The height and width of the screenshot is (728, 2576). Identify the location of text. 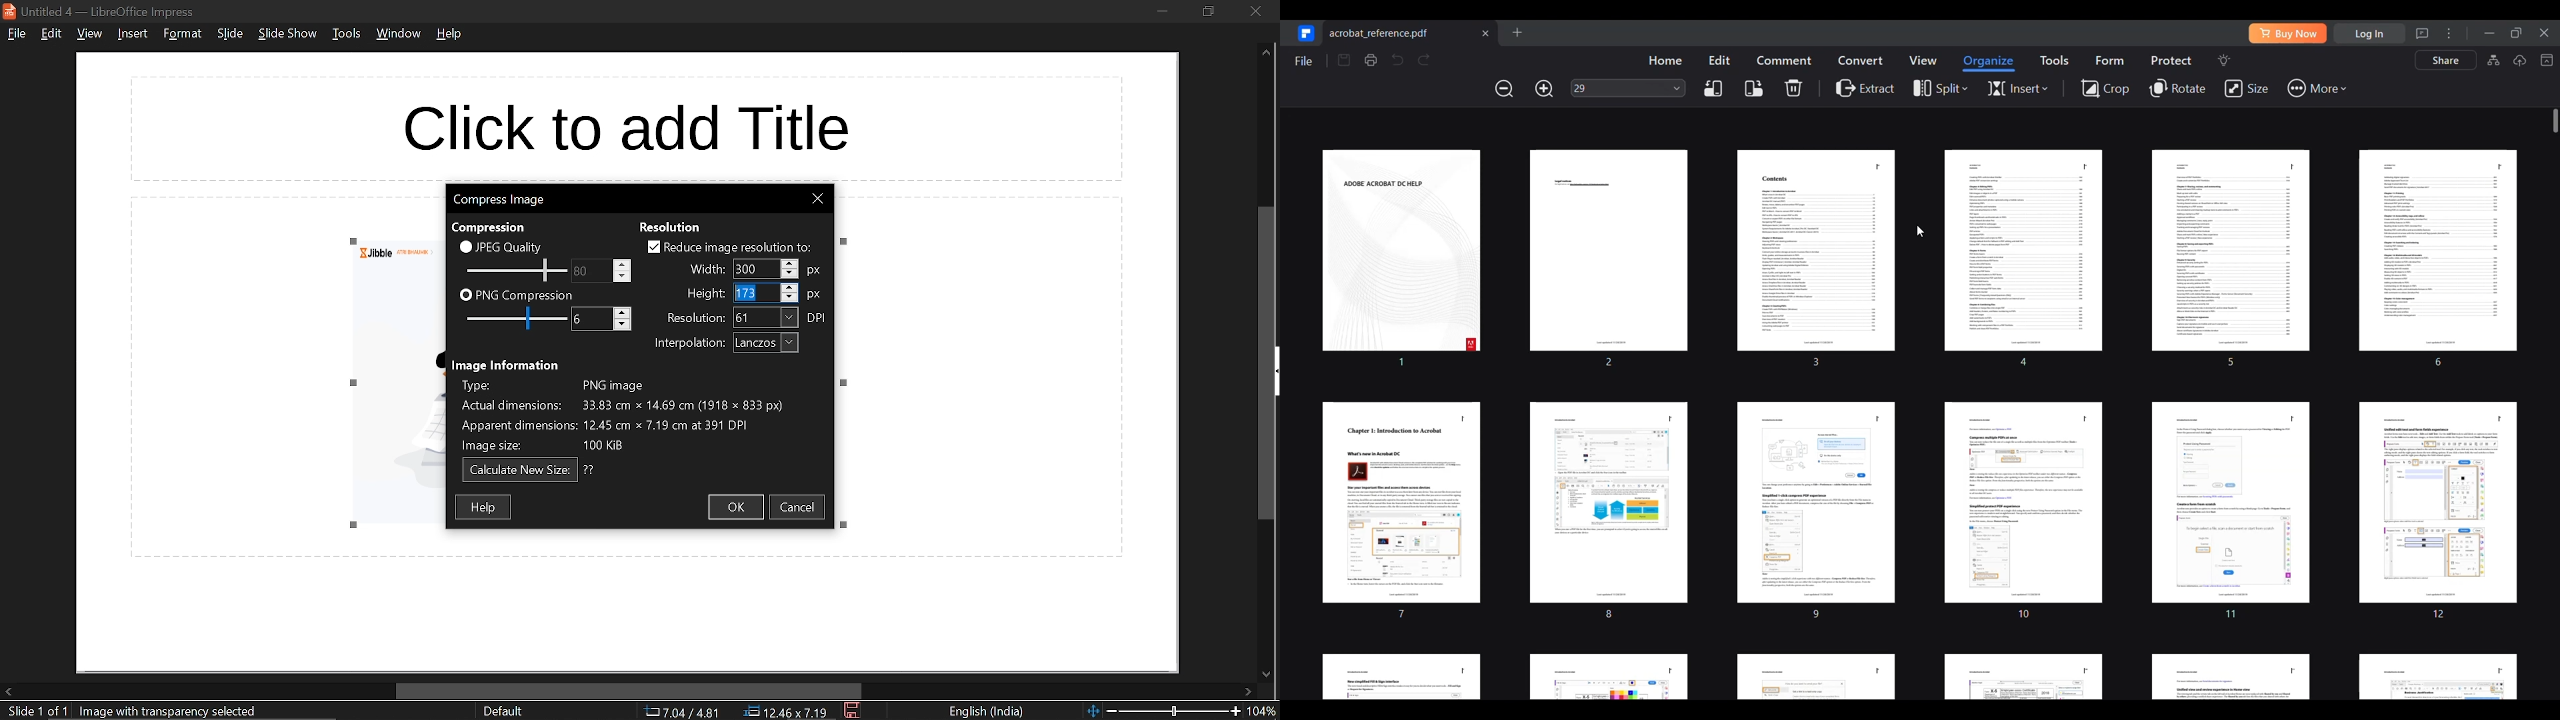
(671, 225).